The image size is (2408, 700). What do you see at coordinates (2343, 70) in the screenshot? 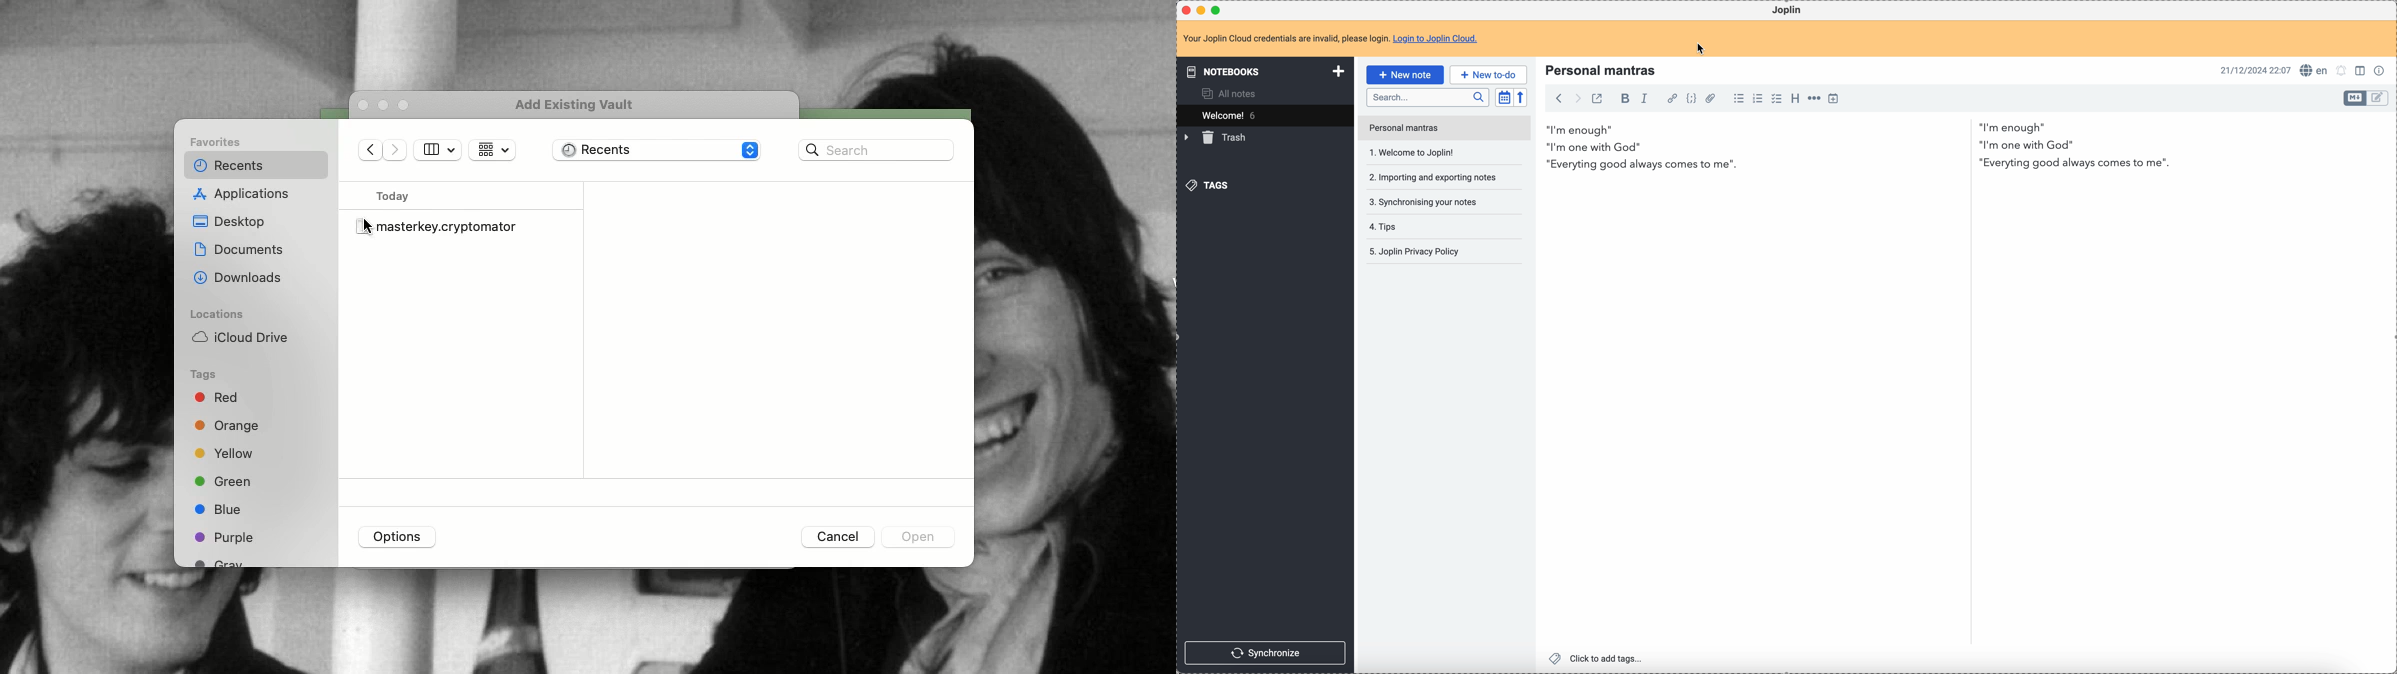
I see `set alarm` at bounding box center [2343, 70].